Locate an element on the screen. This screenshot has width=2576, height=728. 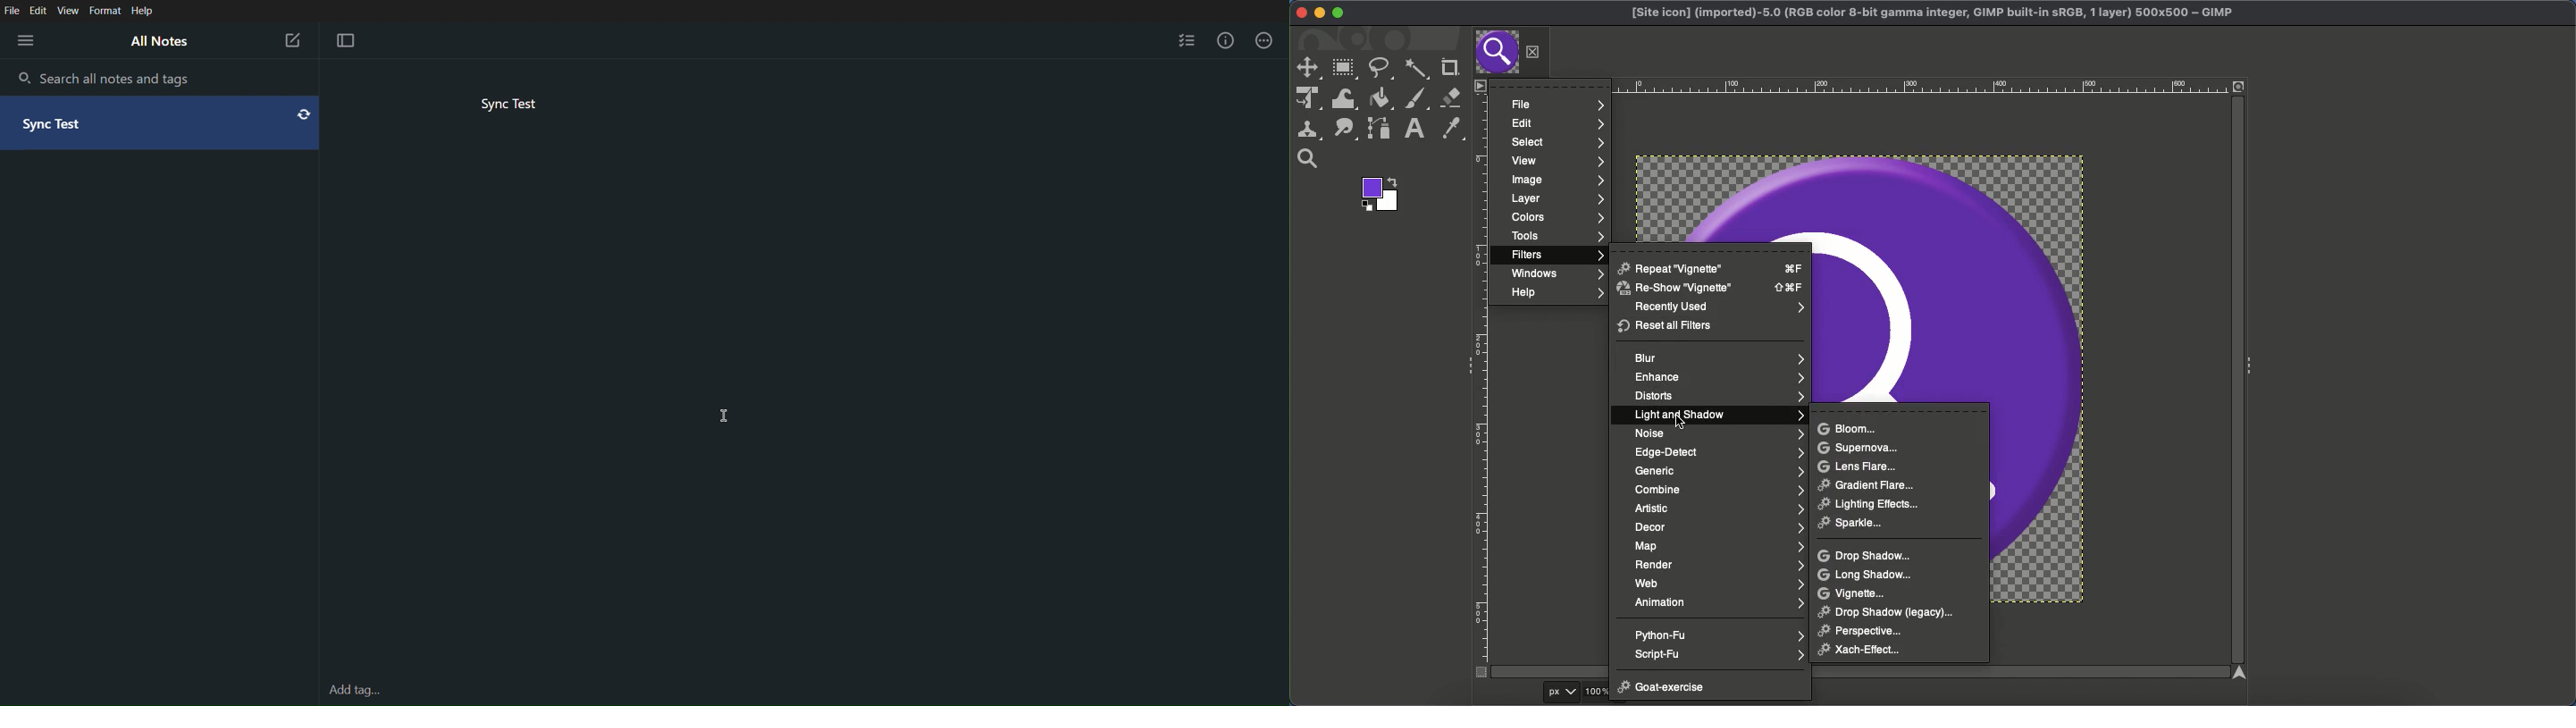
File is located at coordinates (12, 10).